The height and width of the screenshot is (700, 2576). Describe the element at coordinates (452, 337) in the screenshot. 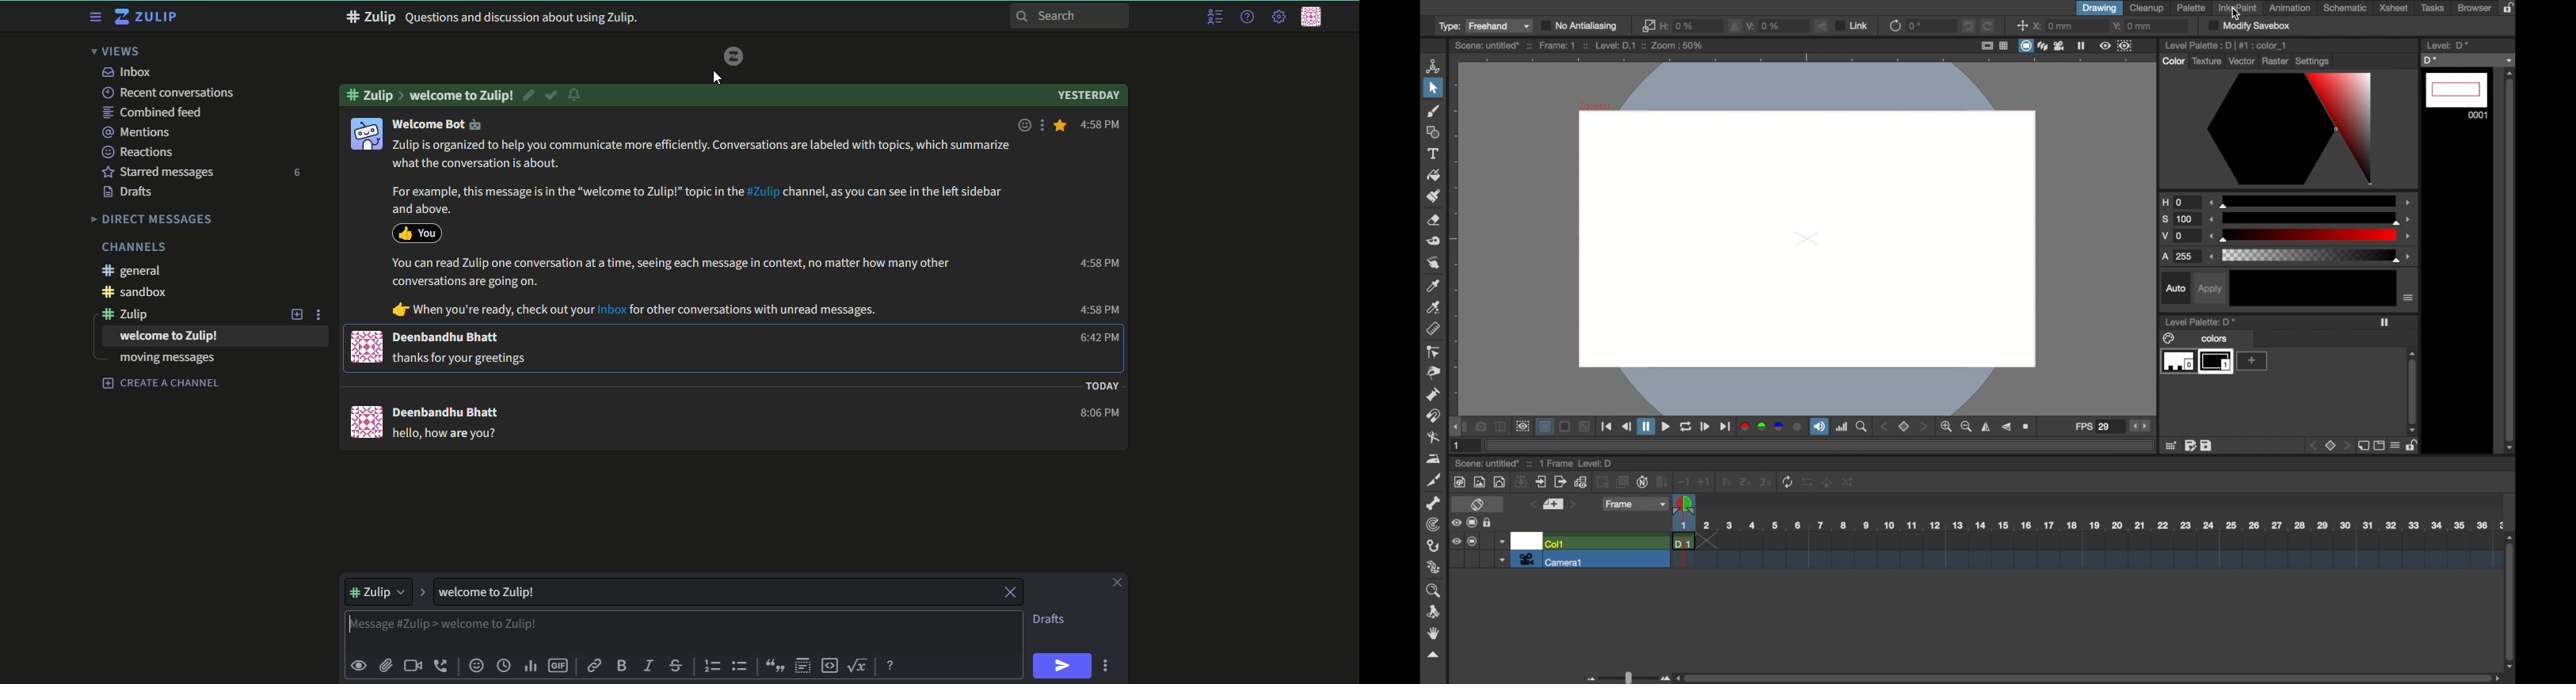

I see `Deenbandhu Bhatt` at that location.